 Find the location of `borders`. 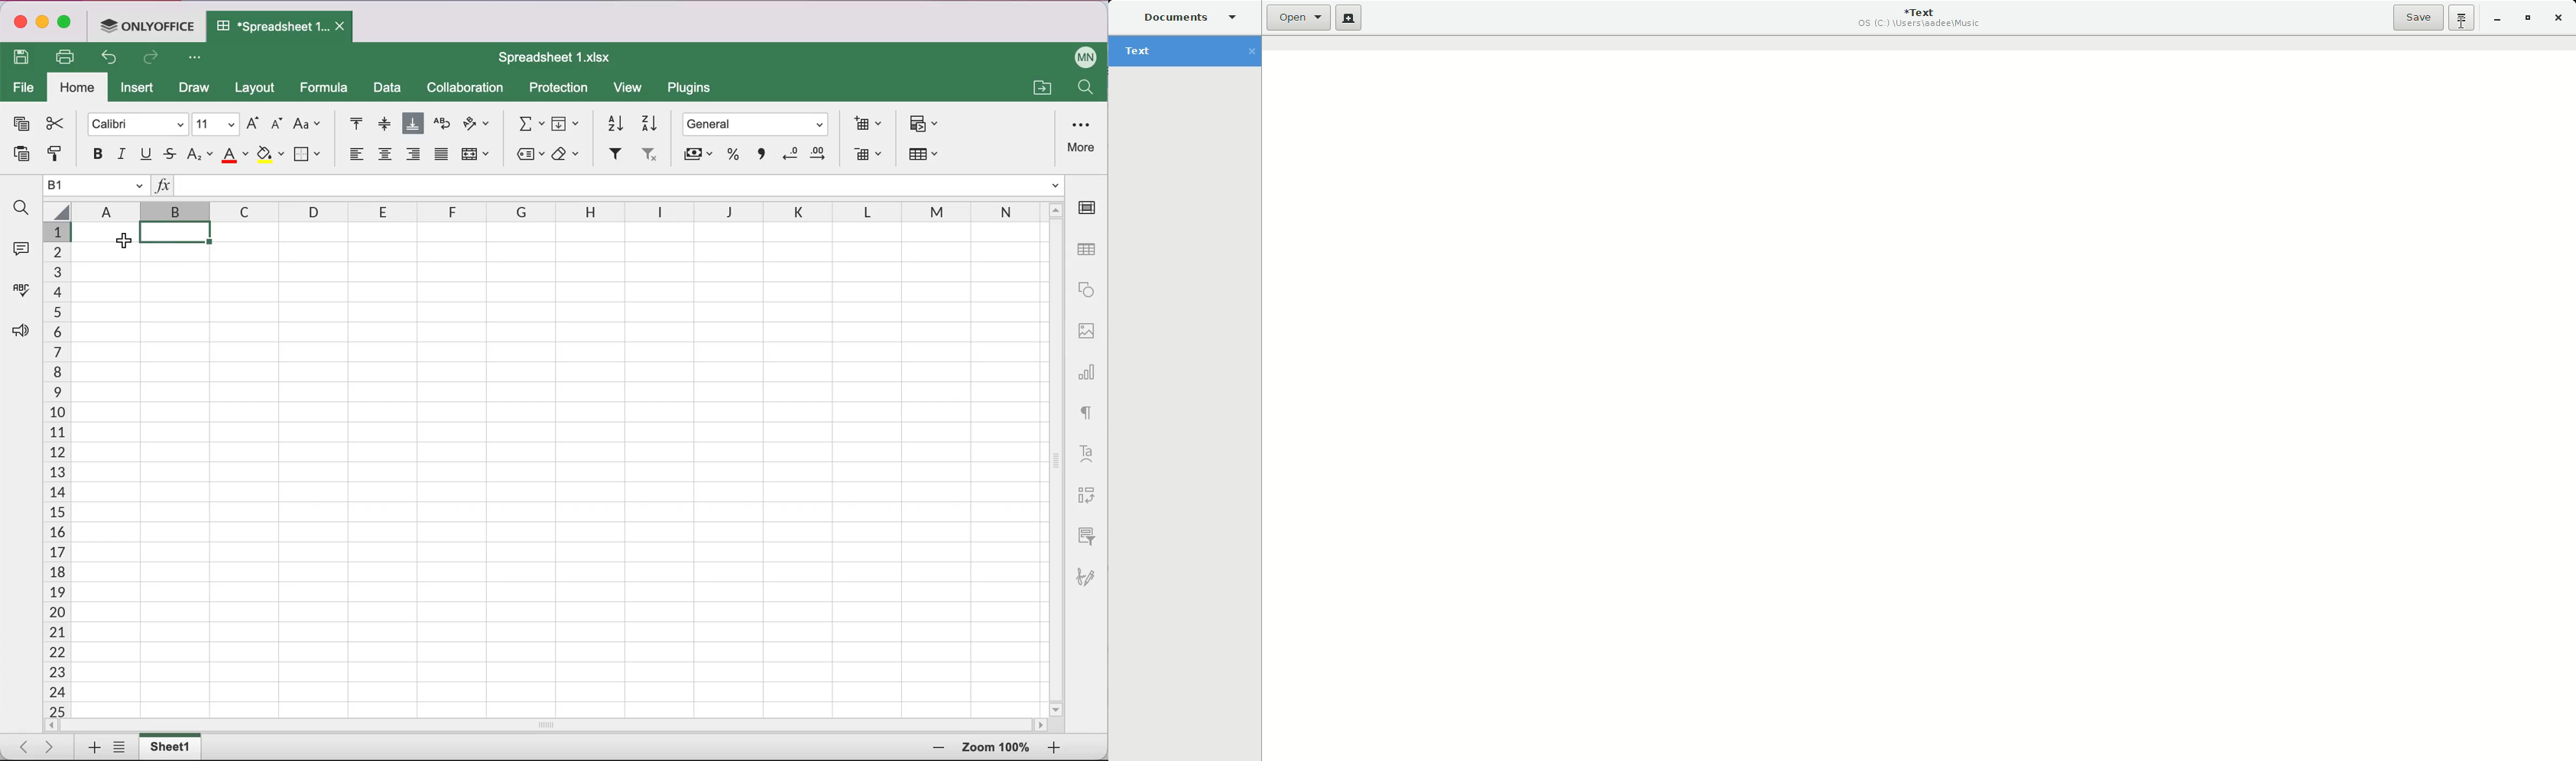

borders is located at coordinates (309, 153).